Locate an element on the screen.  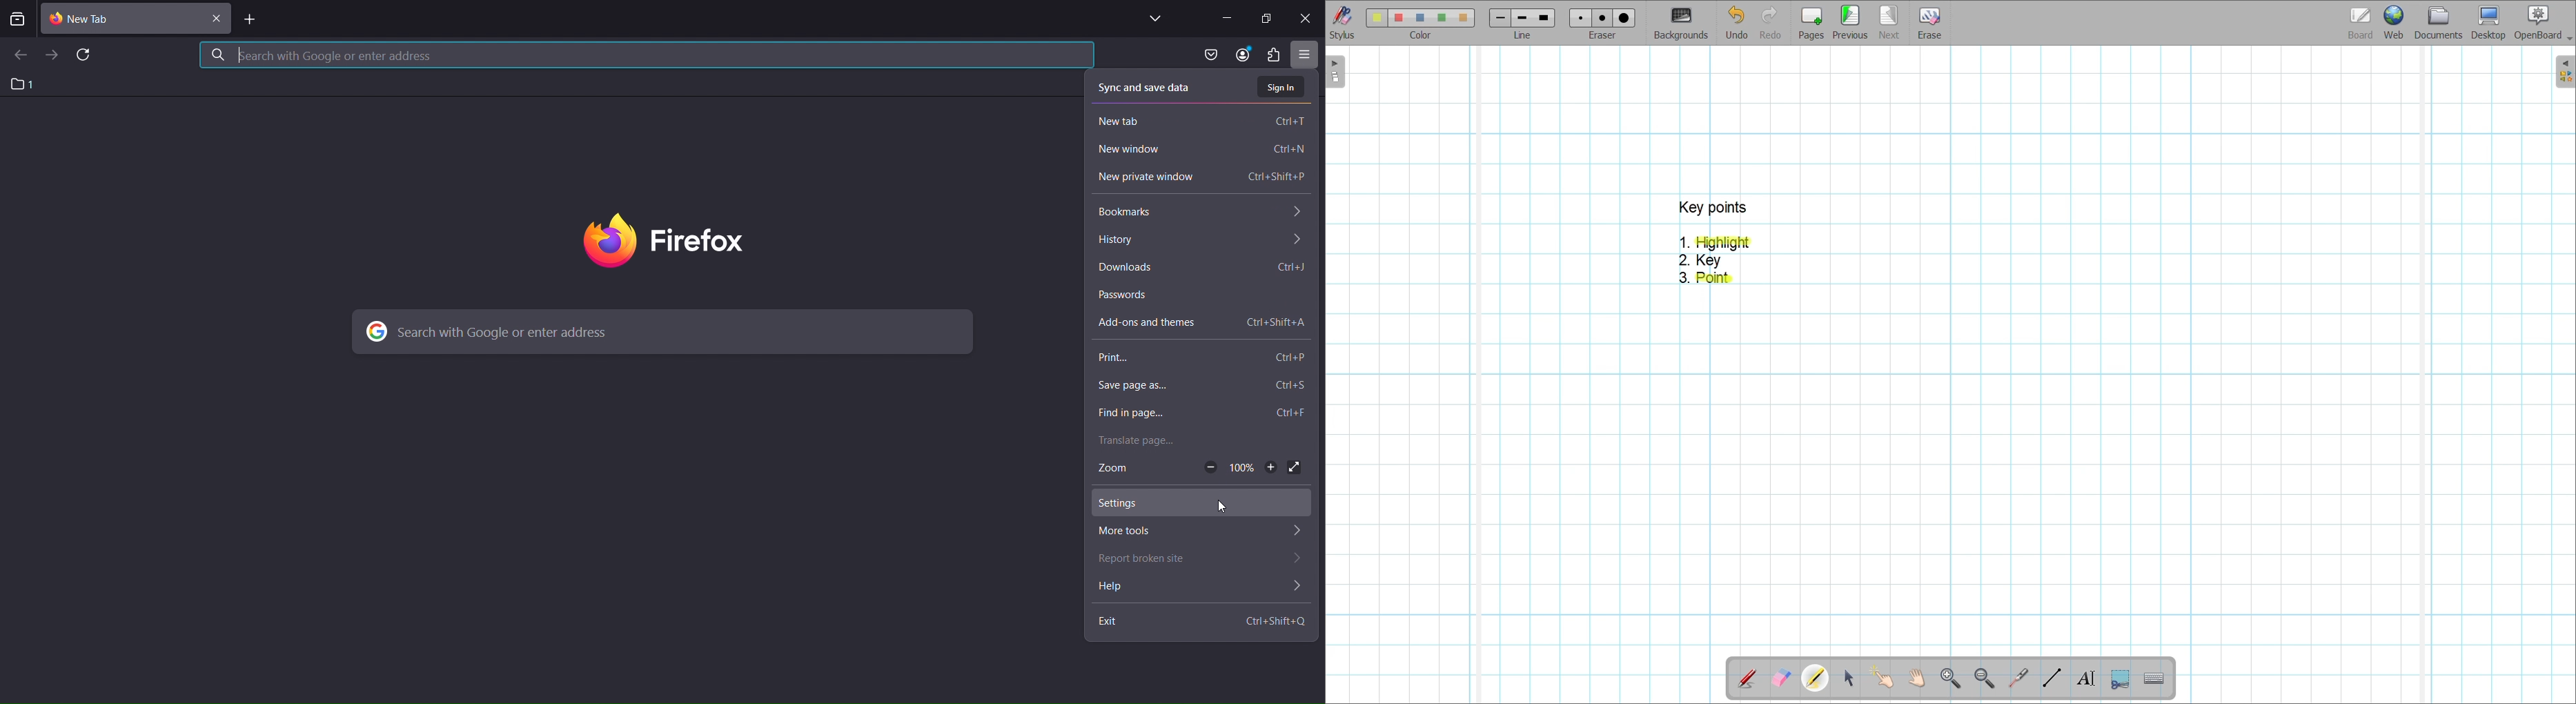
sync and new data is located at coordinates (1146, 85).